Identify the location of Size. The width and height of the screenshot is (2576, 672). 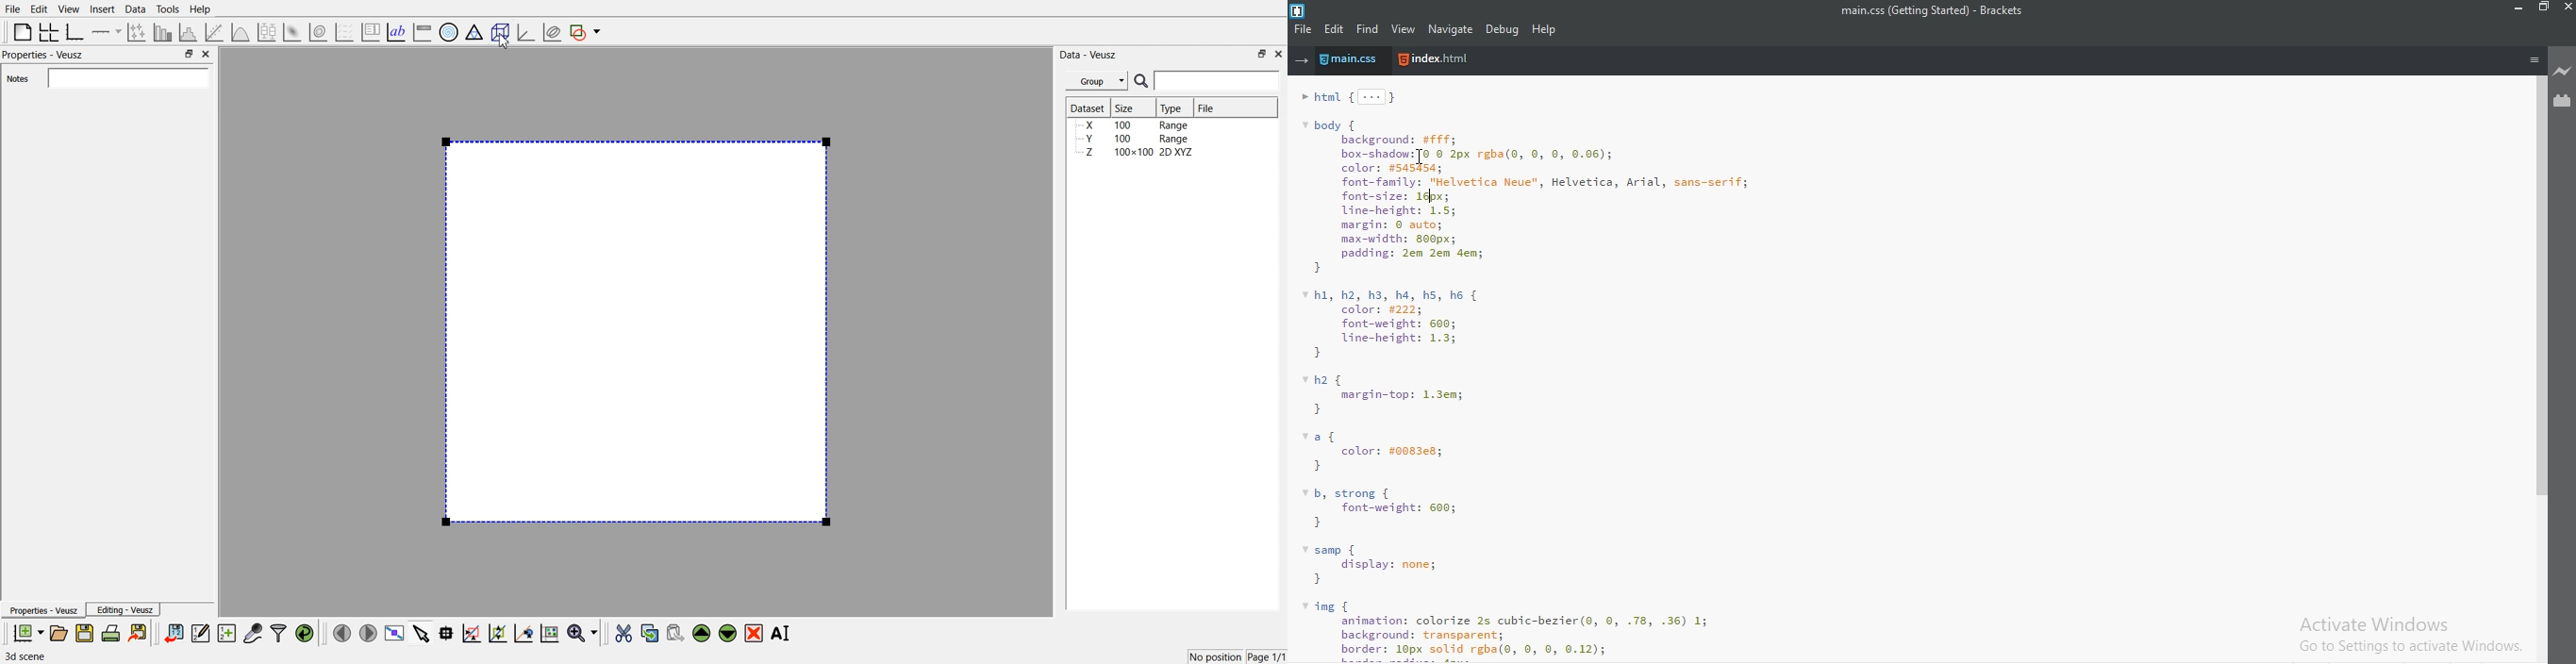
(1127, 107).